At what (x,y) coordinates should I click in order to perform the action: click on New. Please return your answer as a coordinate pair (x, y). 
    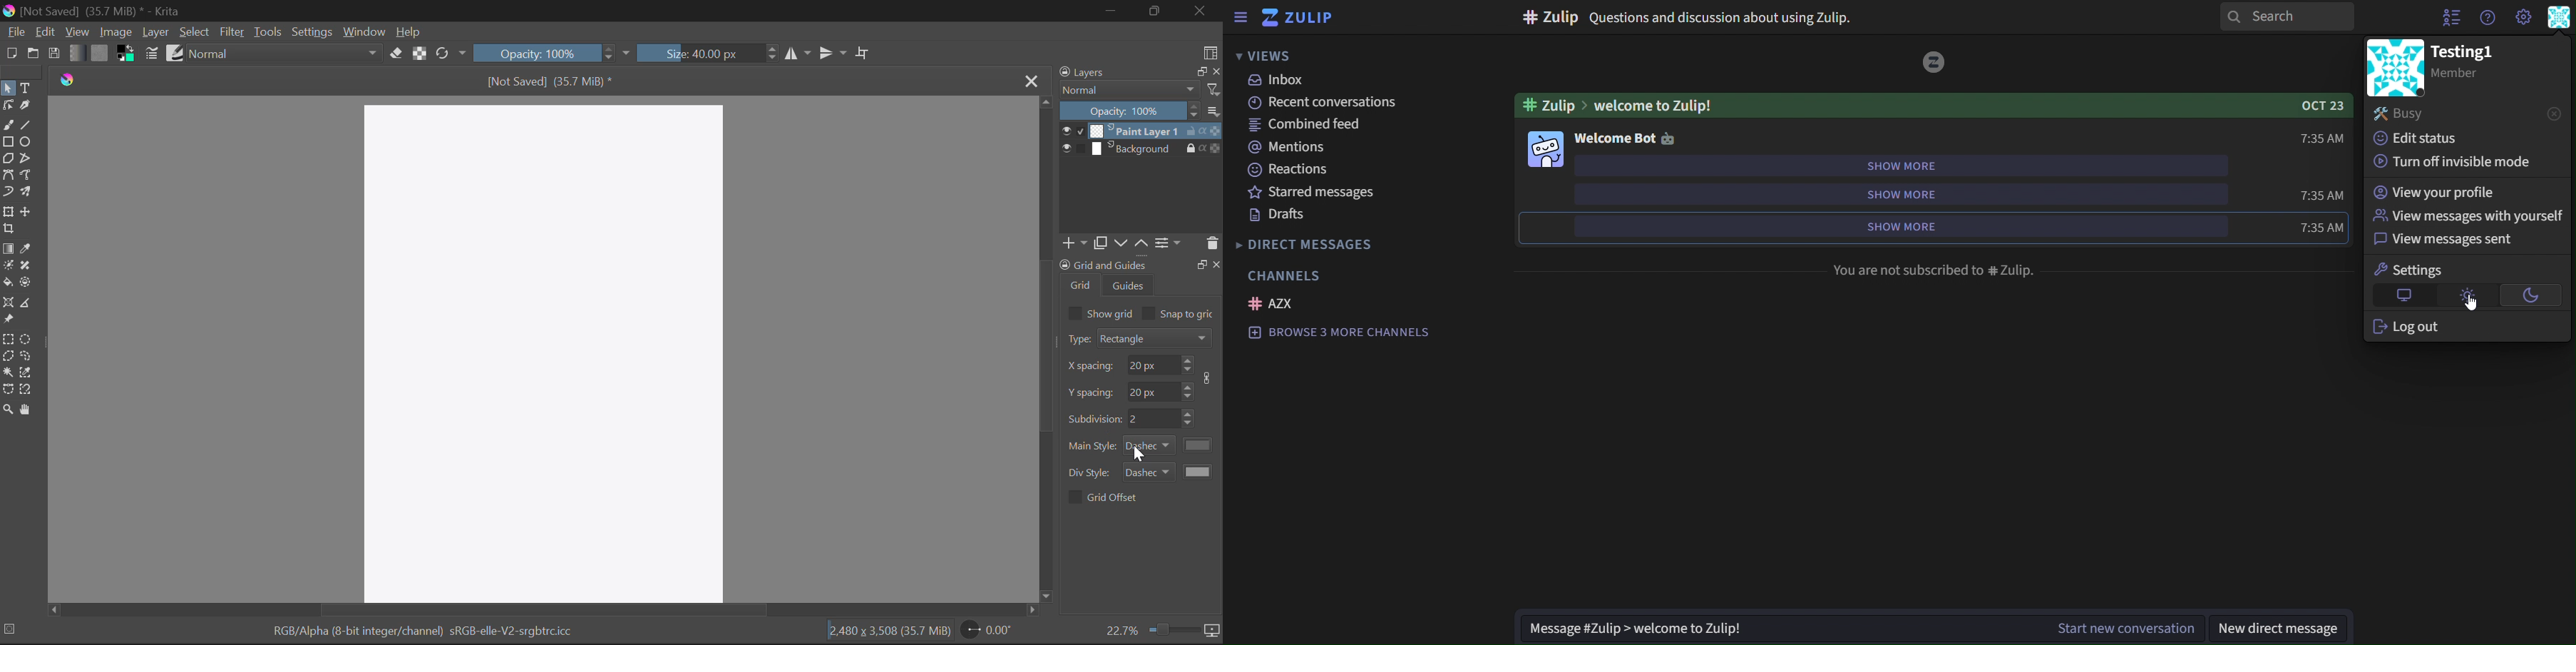
    Looking at the image, I should click on (11, 53).